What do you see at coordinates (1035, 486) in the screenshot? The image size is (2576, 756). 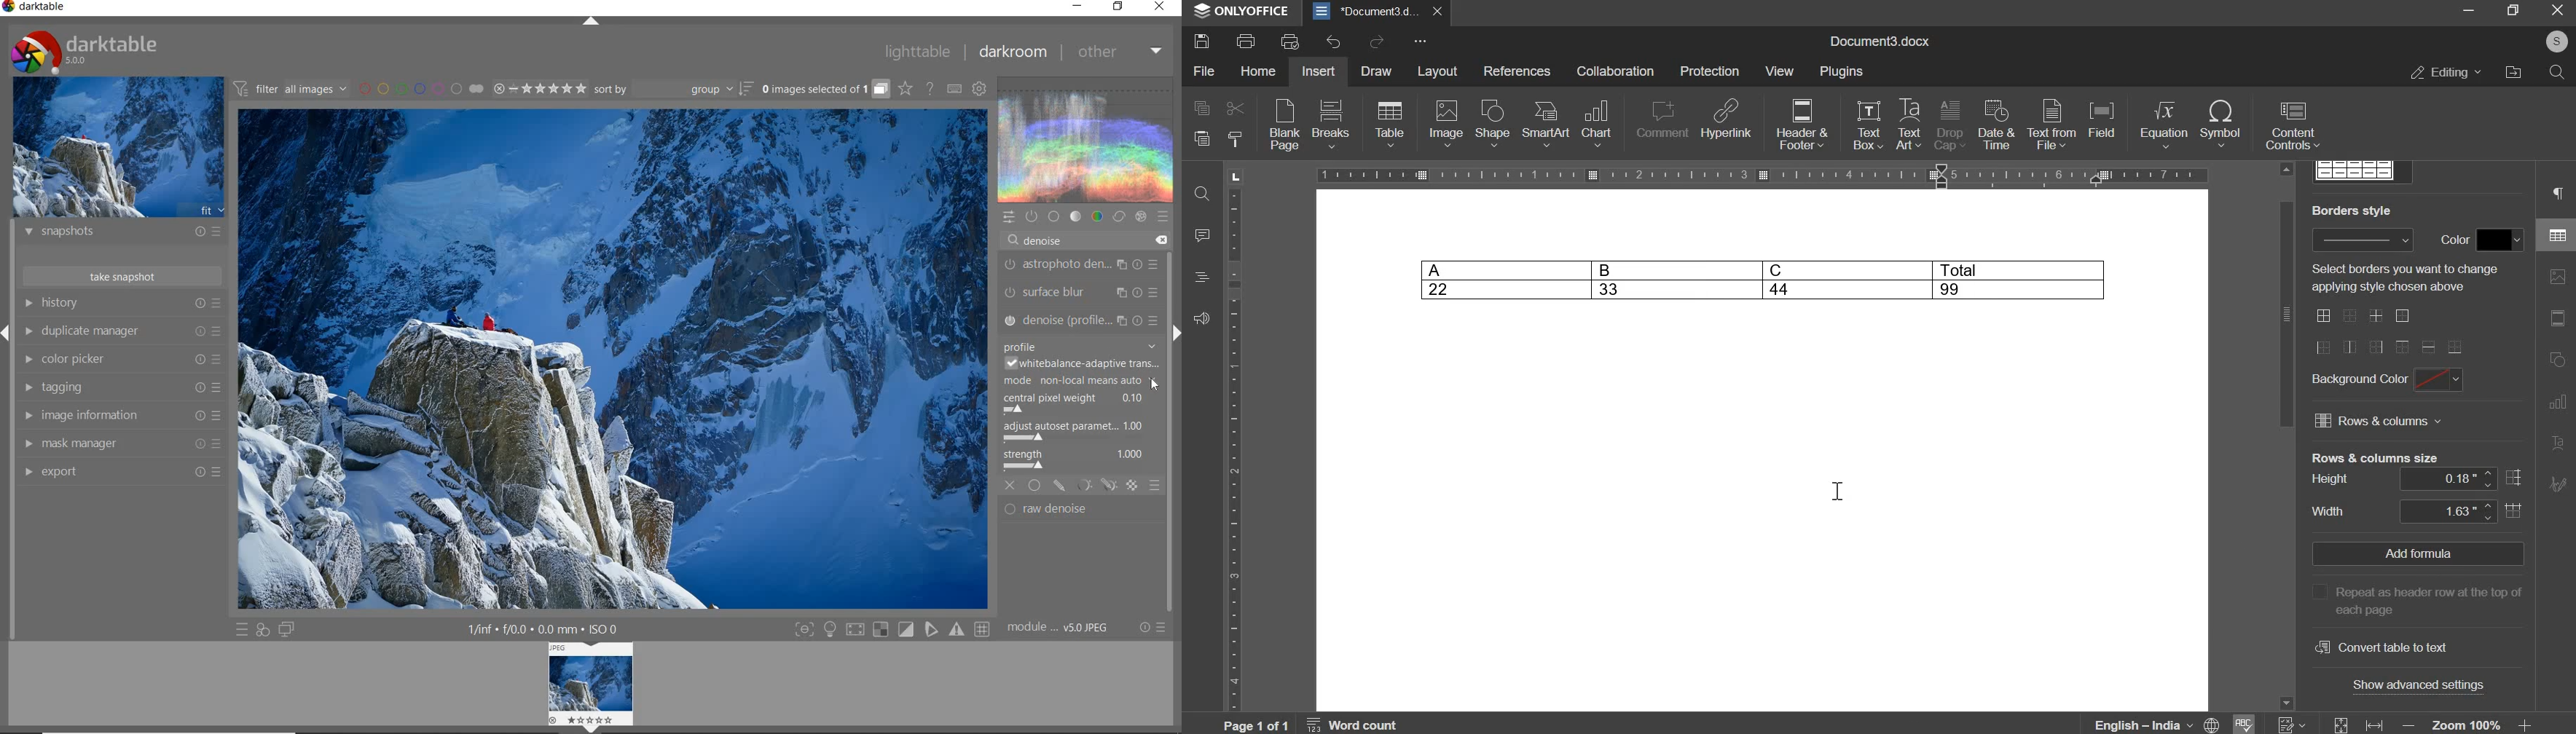 I see `UNIFORMLY` at bounding box center [1035, 486].